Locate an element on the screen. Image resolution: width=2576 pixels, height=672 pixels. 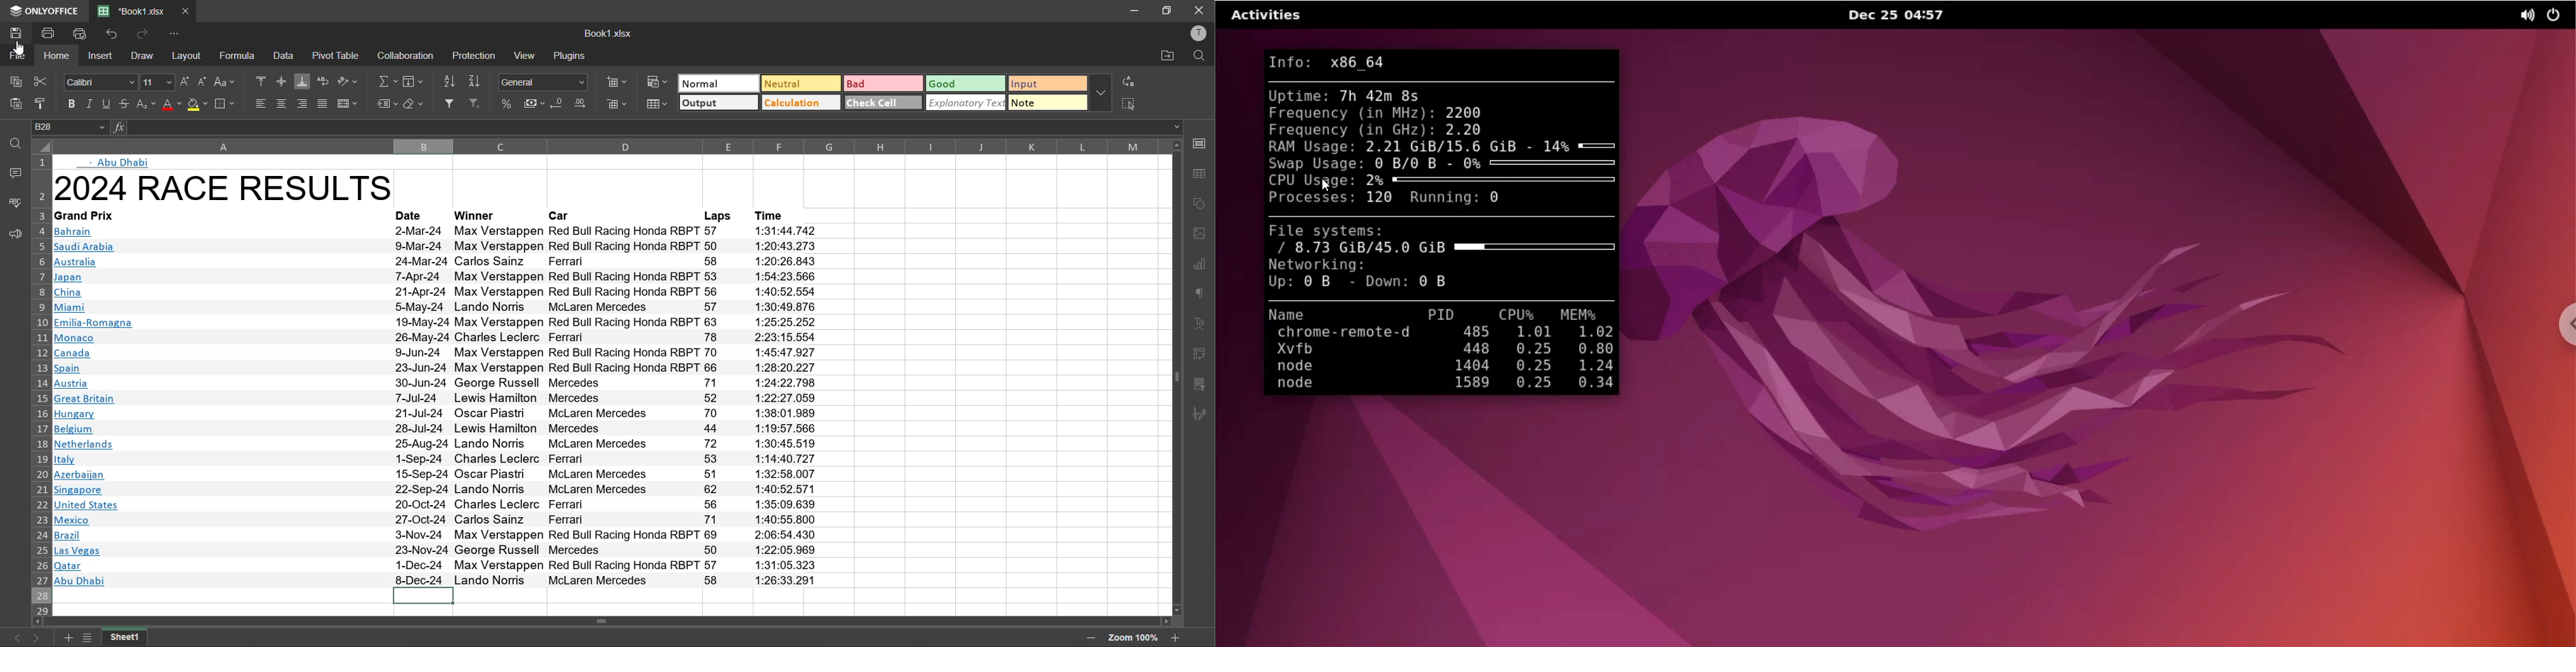
paste is located at coordinates (12, 104).